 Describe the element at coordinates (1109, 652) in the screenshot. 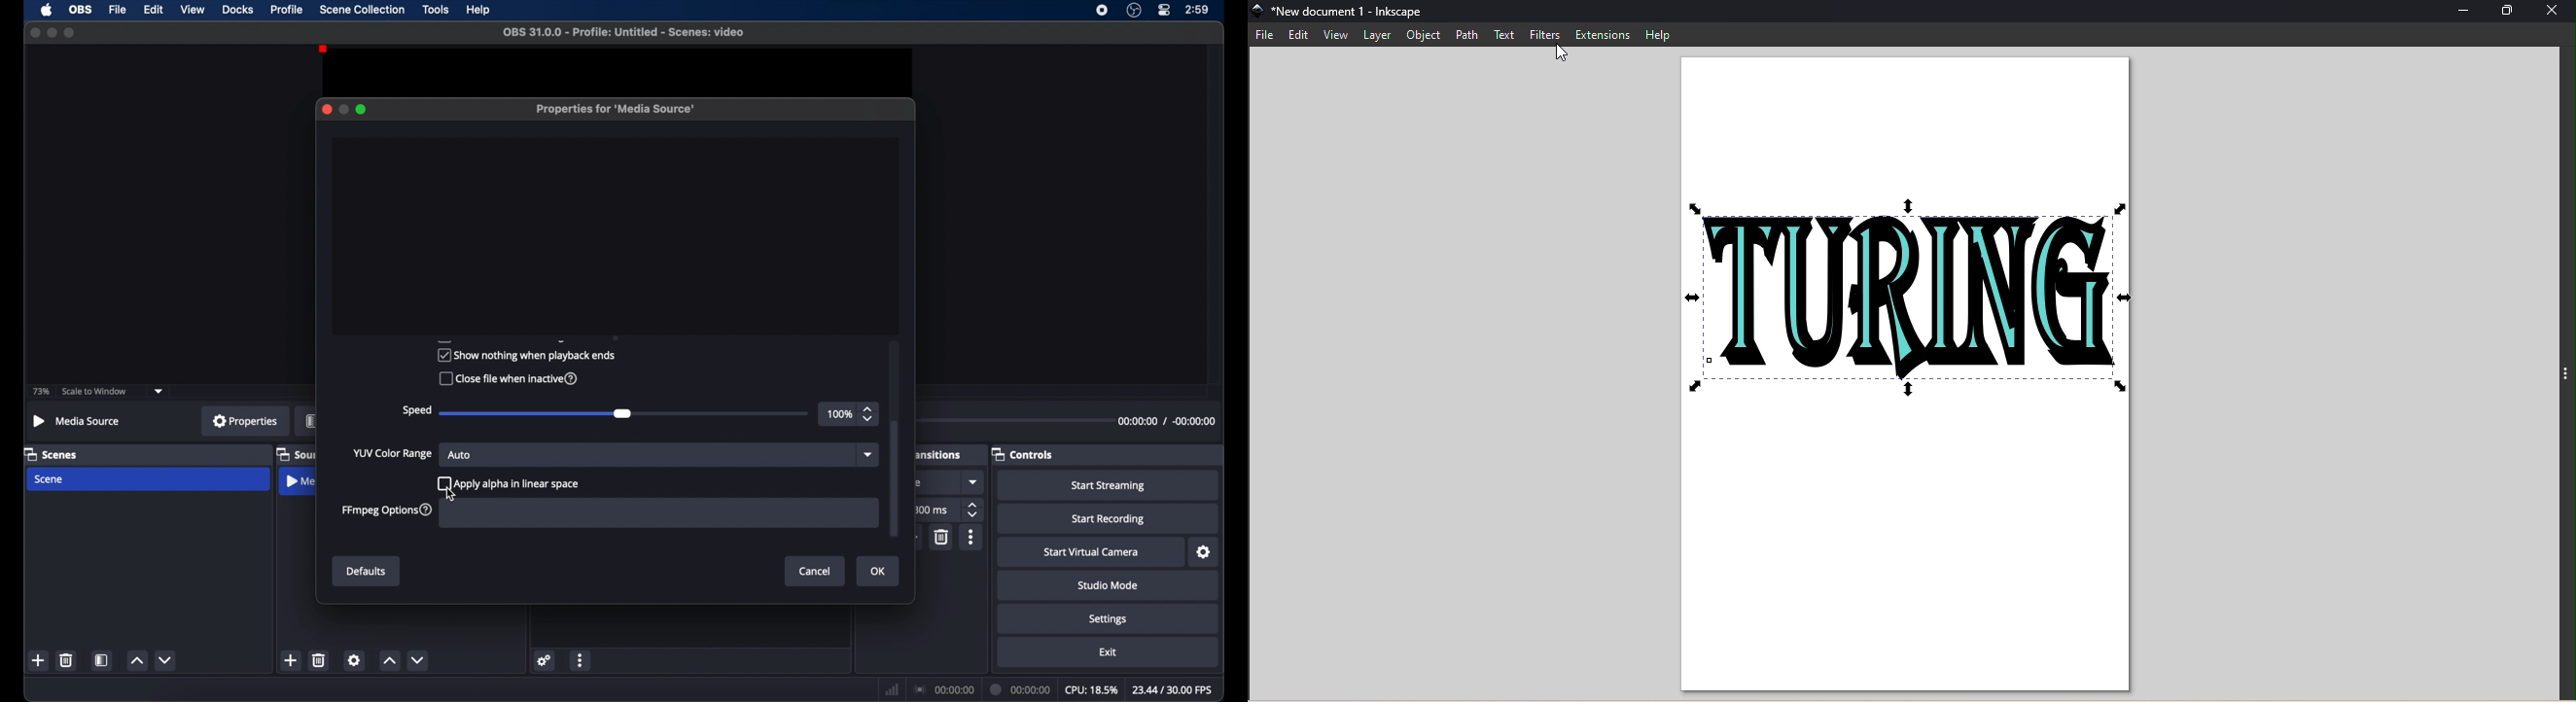

I see `exit` at that location.